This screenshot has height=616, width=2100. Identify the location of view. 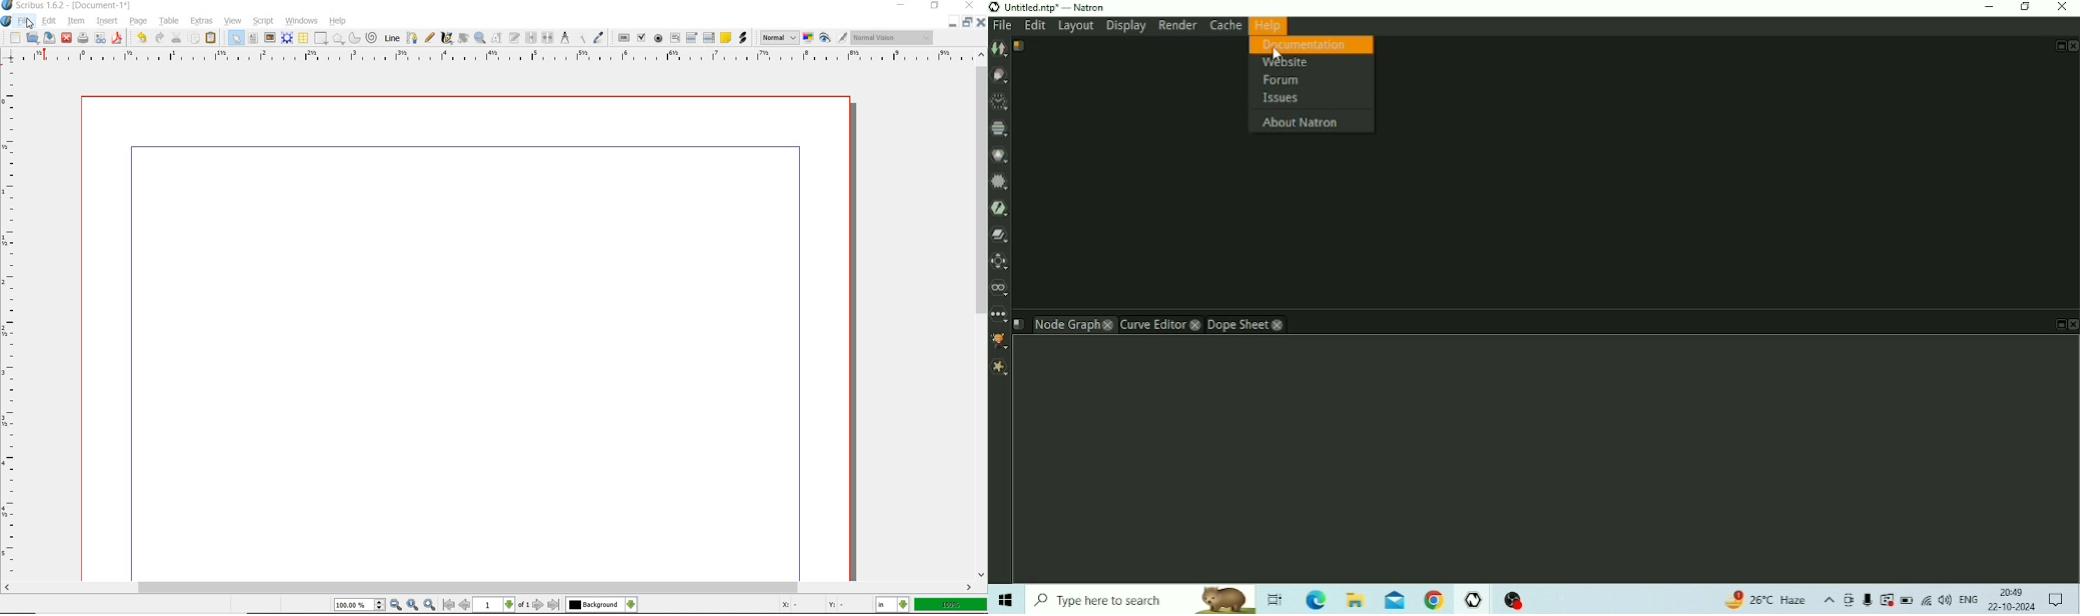
(233, 20).